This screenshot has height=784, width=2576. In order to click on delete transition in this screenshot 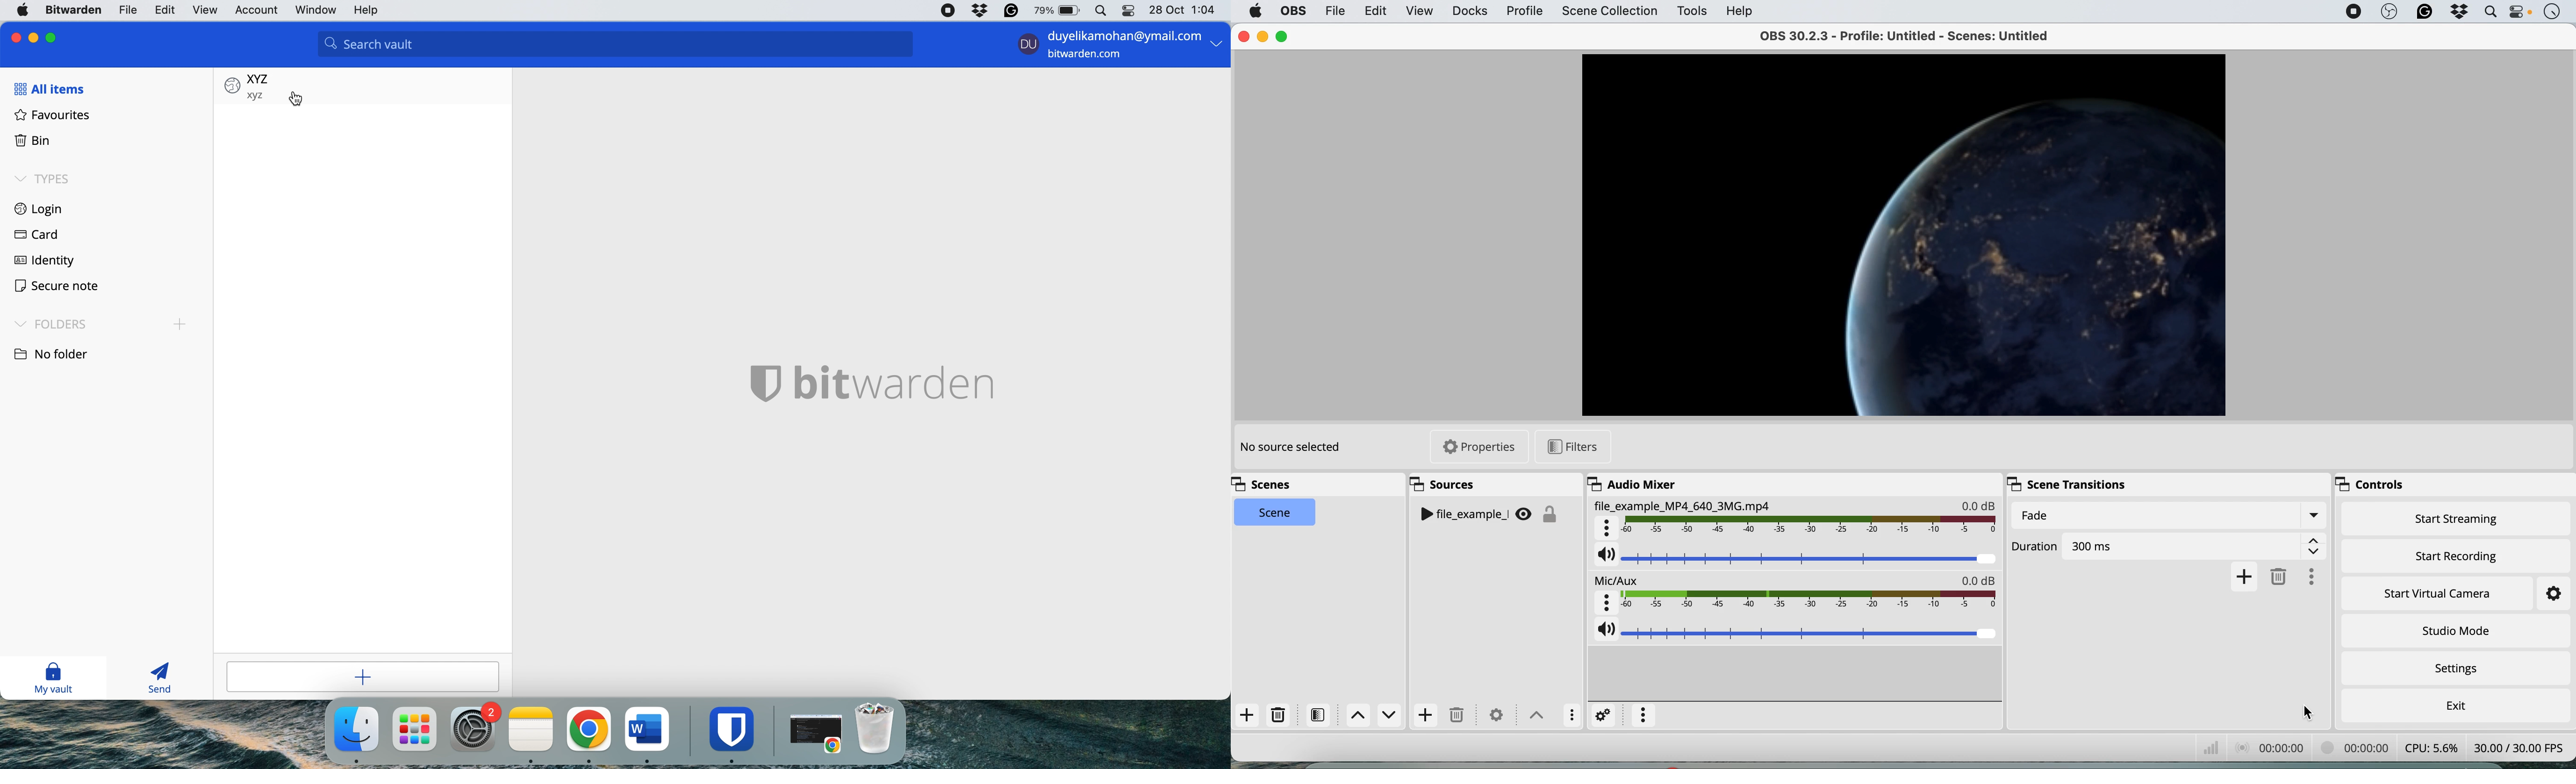, I will do `click(2281, 576)`.